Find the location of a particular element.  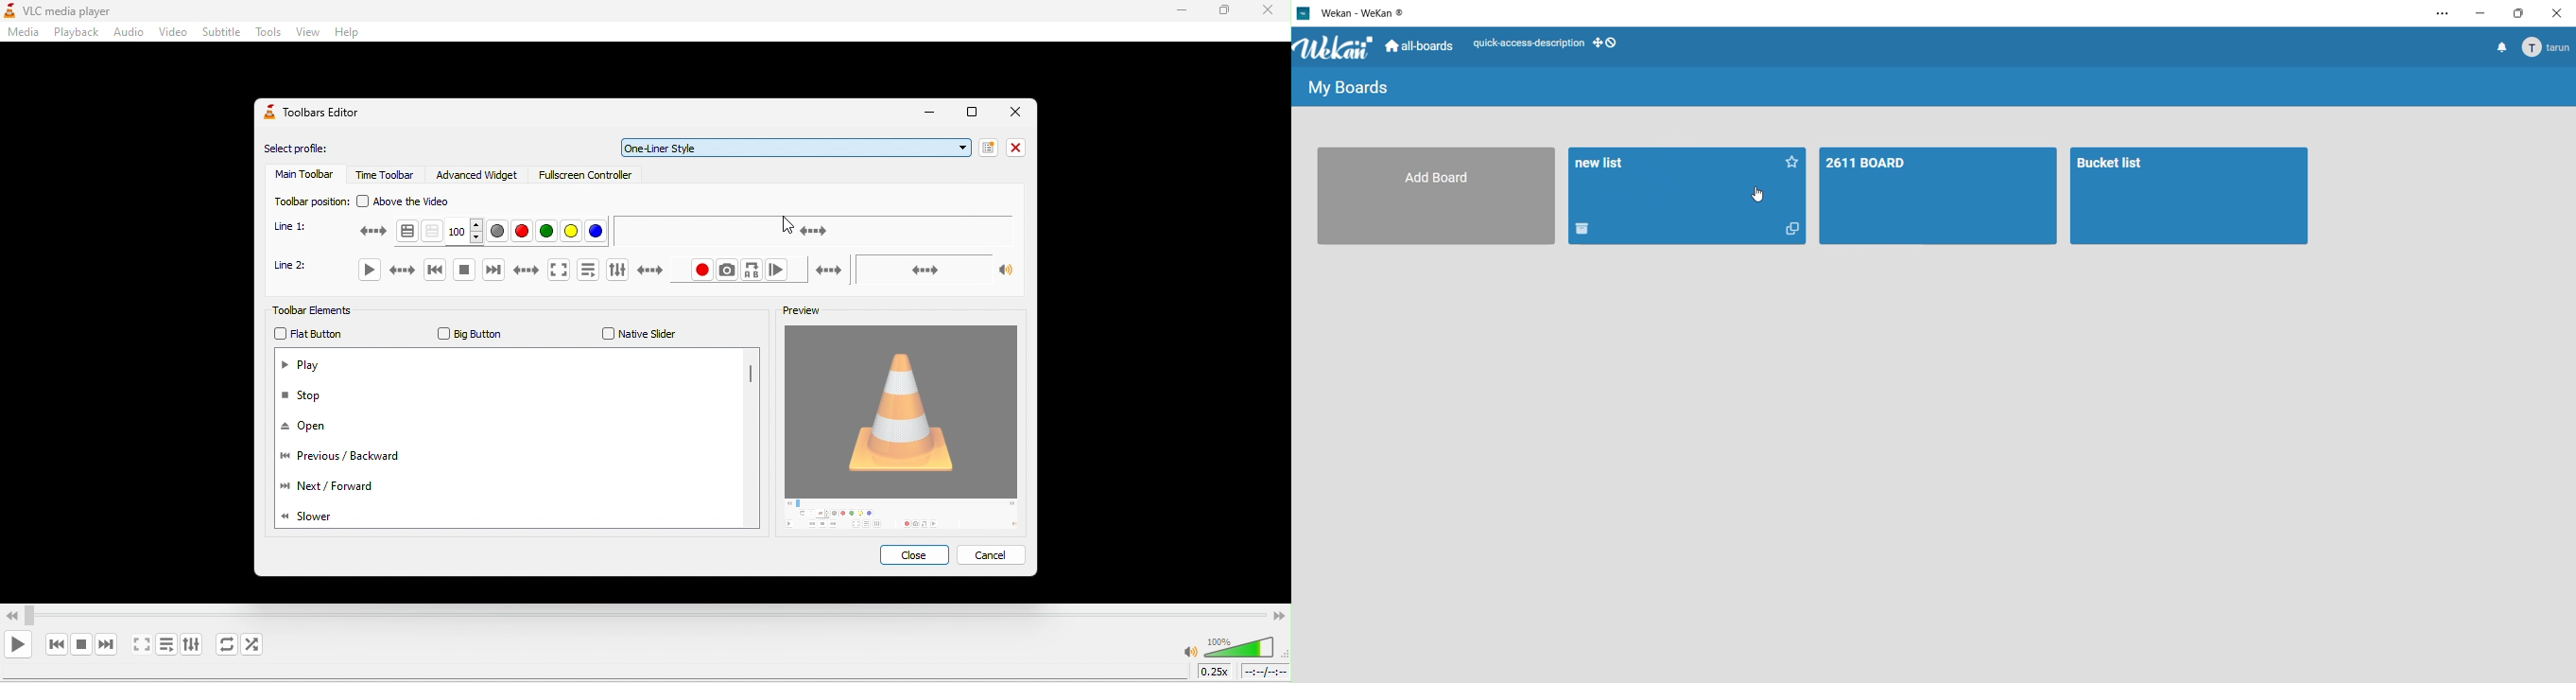

stop playback is located at coordinates (82, 643).